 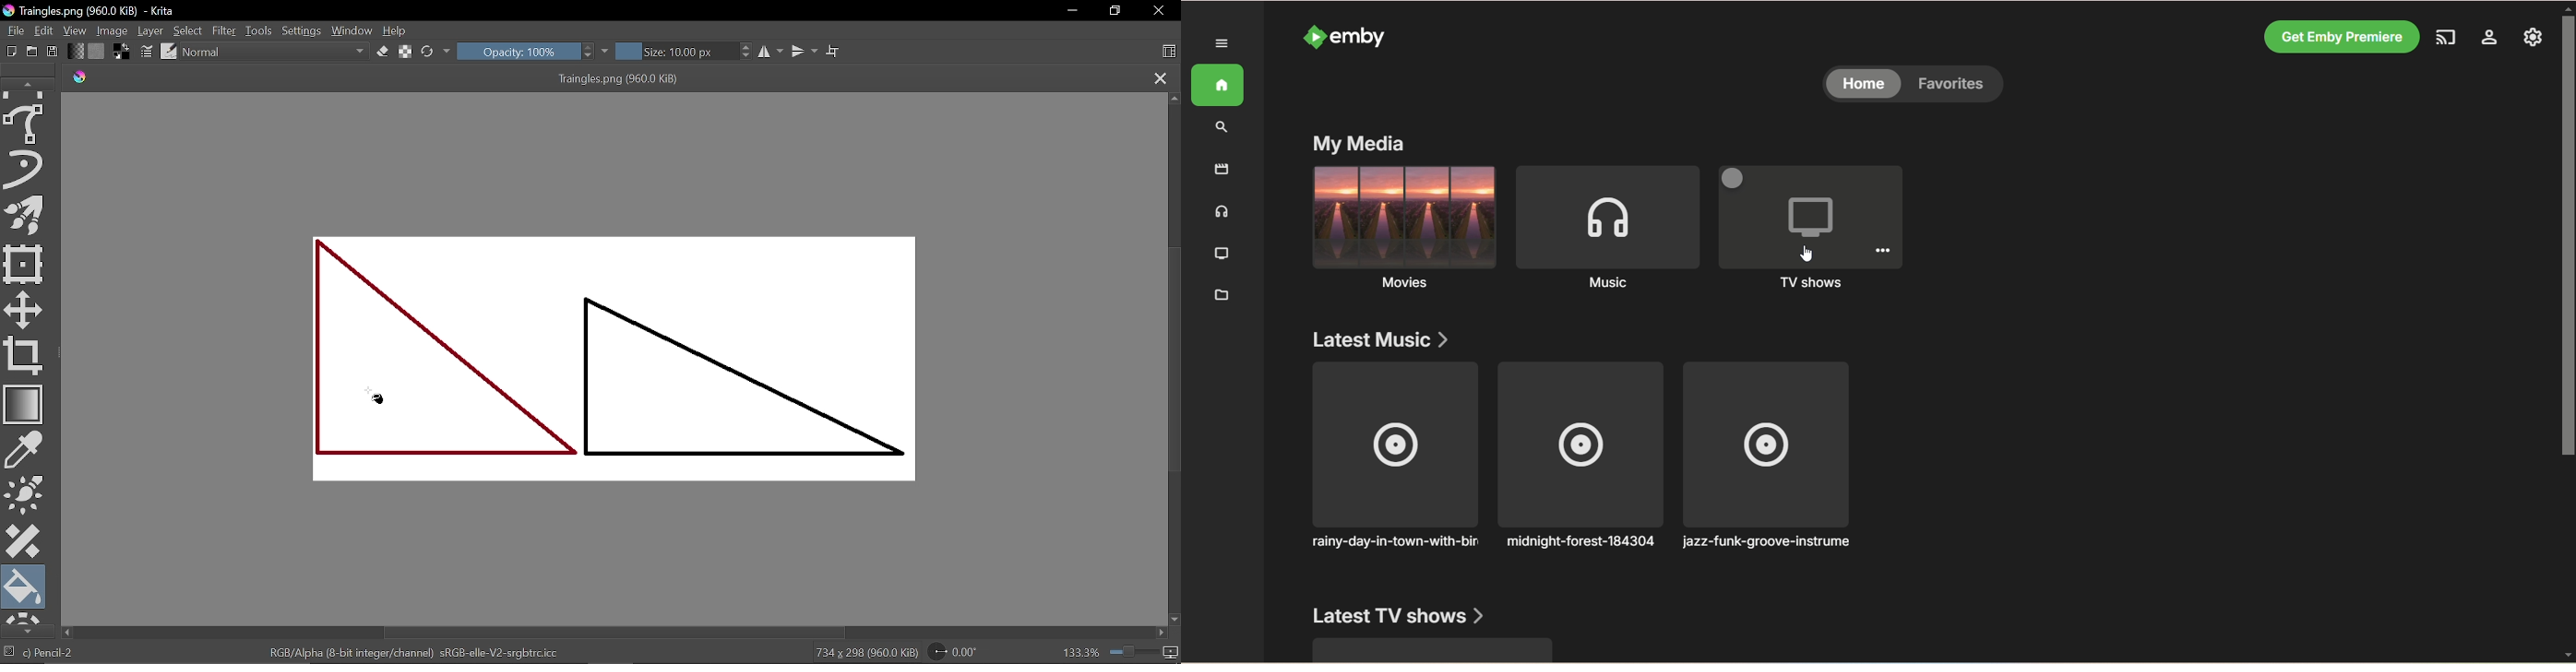 What do you see at coordinates (1217, 128) in the screenshot?
I see `search` at bounding box center [1217, 128].